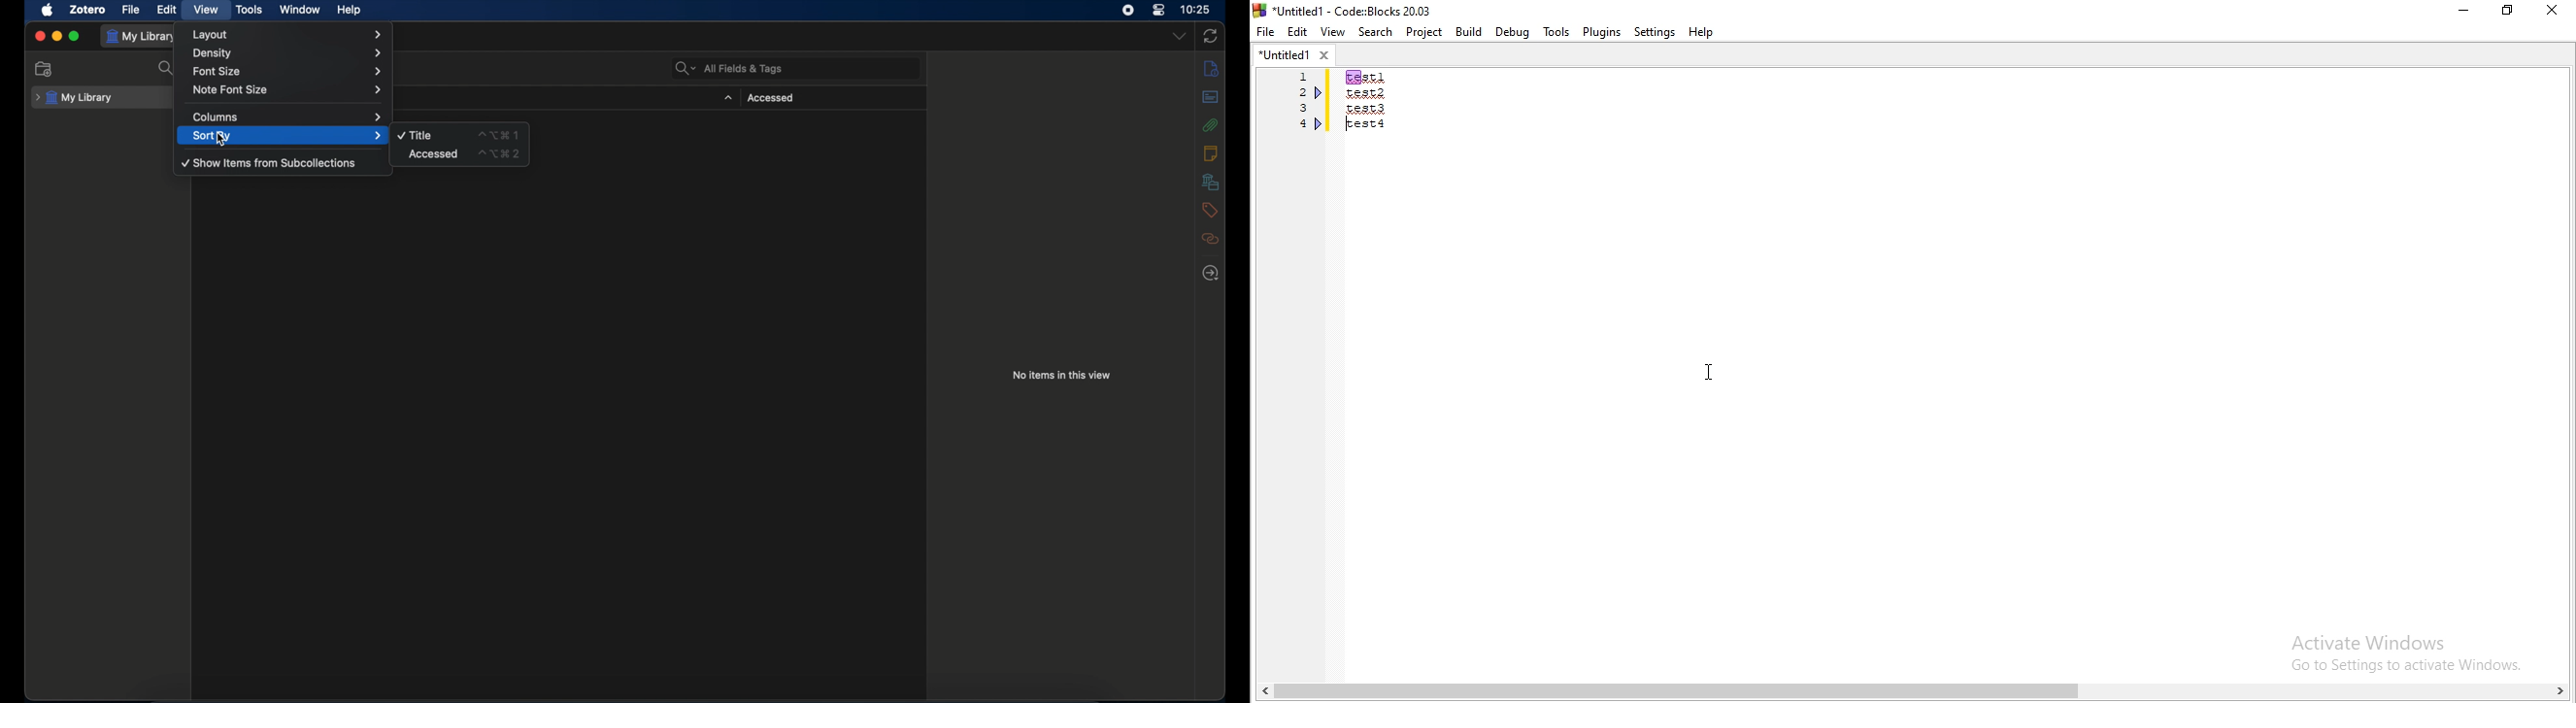  What do you see at coordinates (289, 53) in the screenshot?
I see `density` at bounding box center [289, 53].